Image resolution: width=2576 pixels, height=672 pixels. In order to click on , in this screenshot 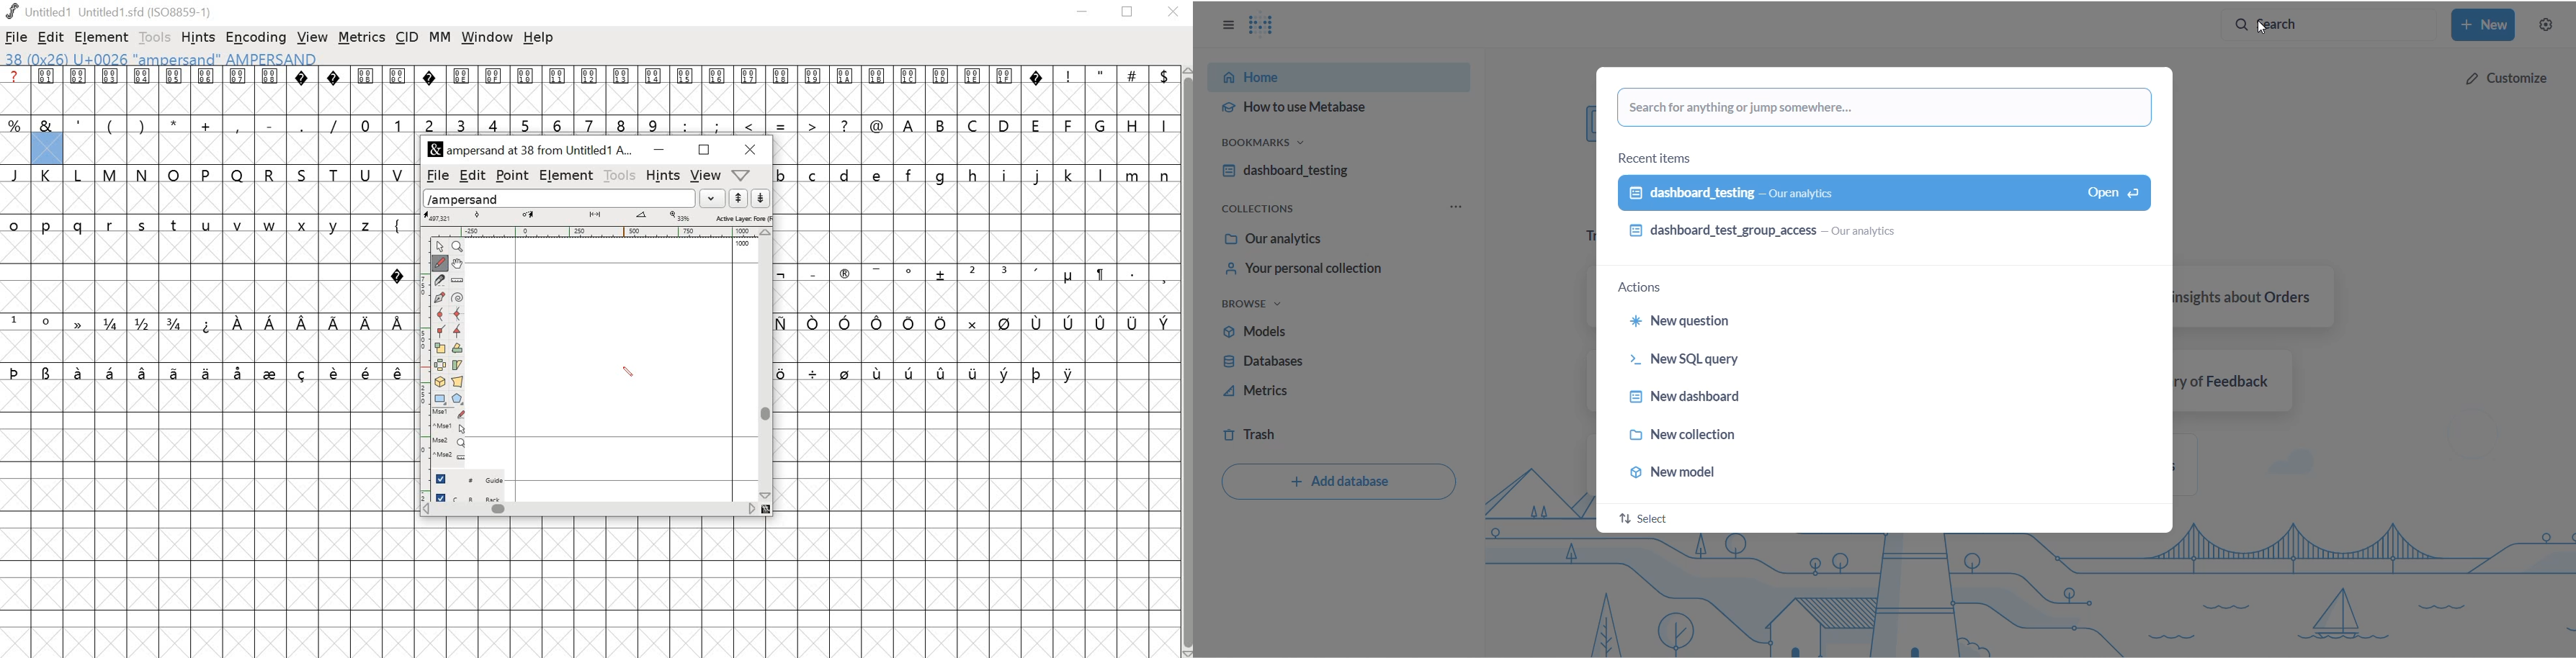, I will do `click(1164, 277)`.